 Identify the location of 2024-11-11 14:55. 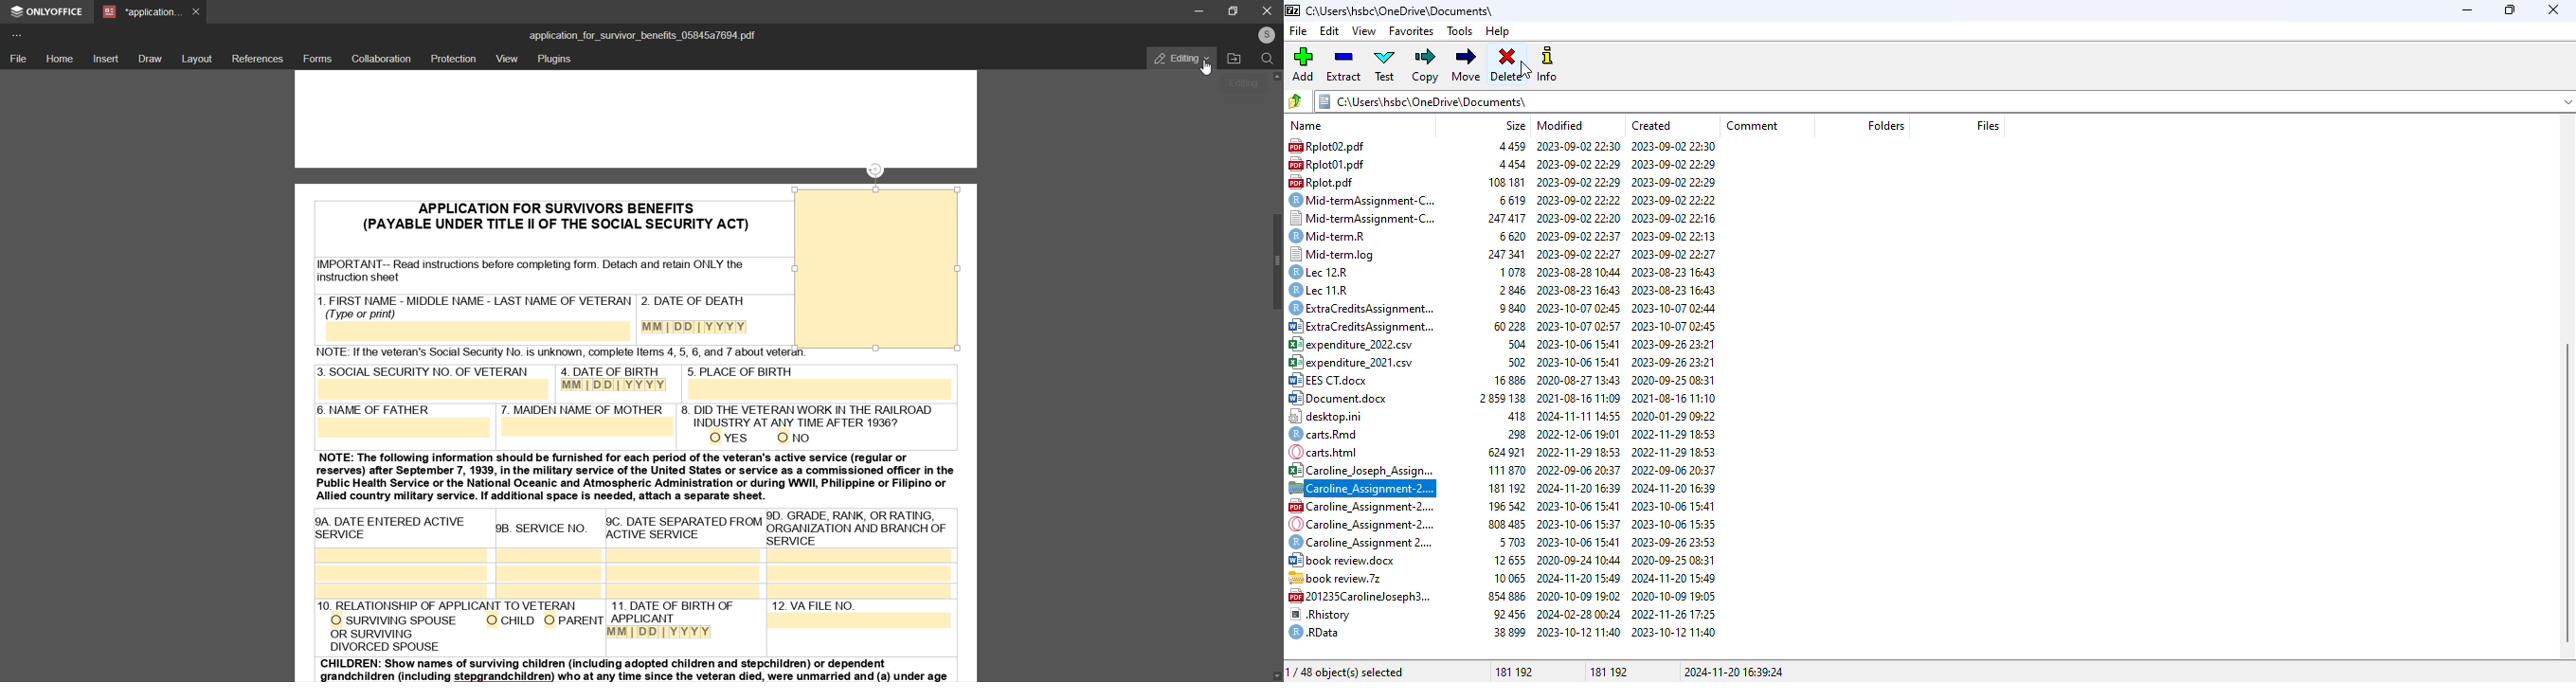
(1579, 414).